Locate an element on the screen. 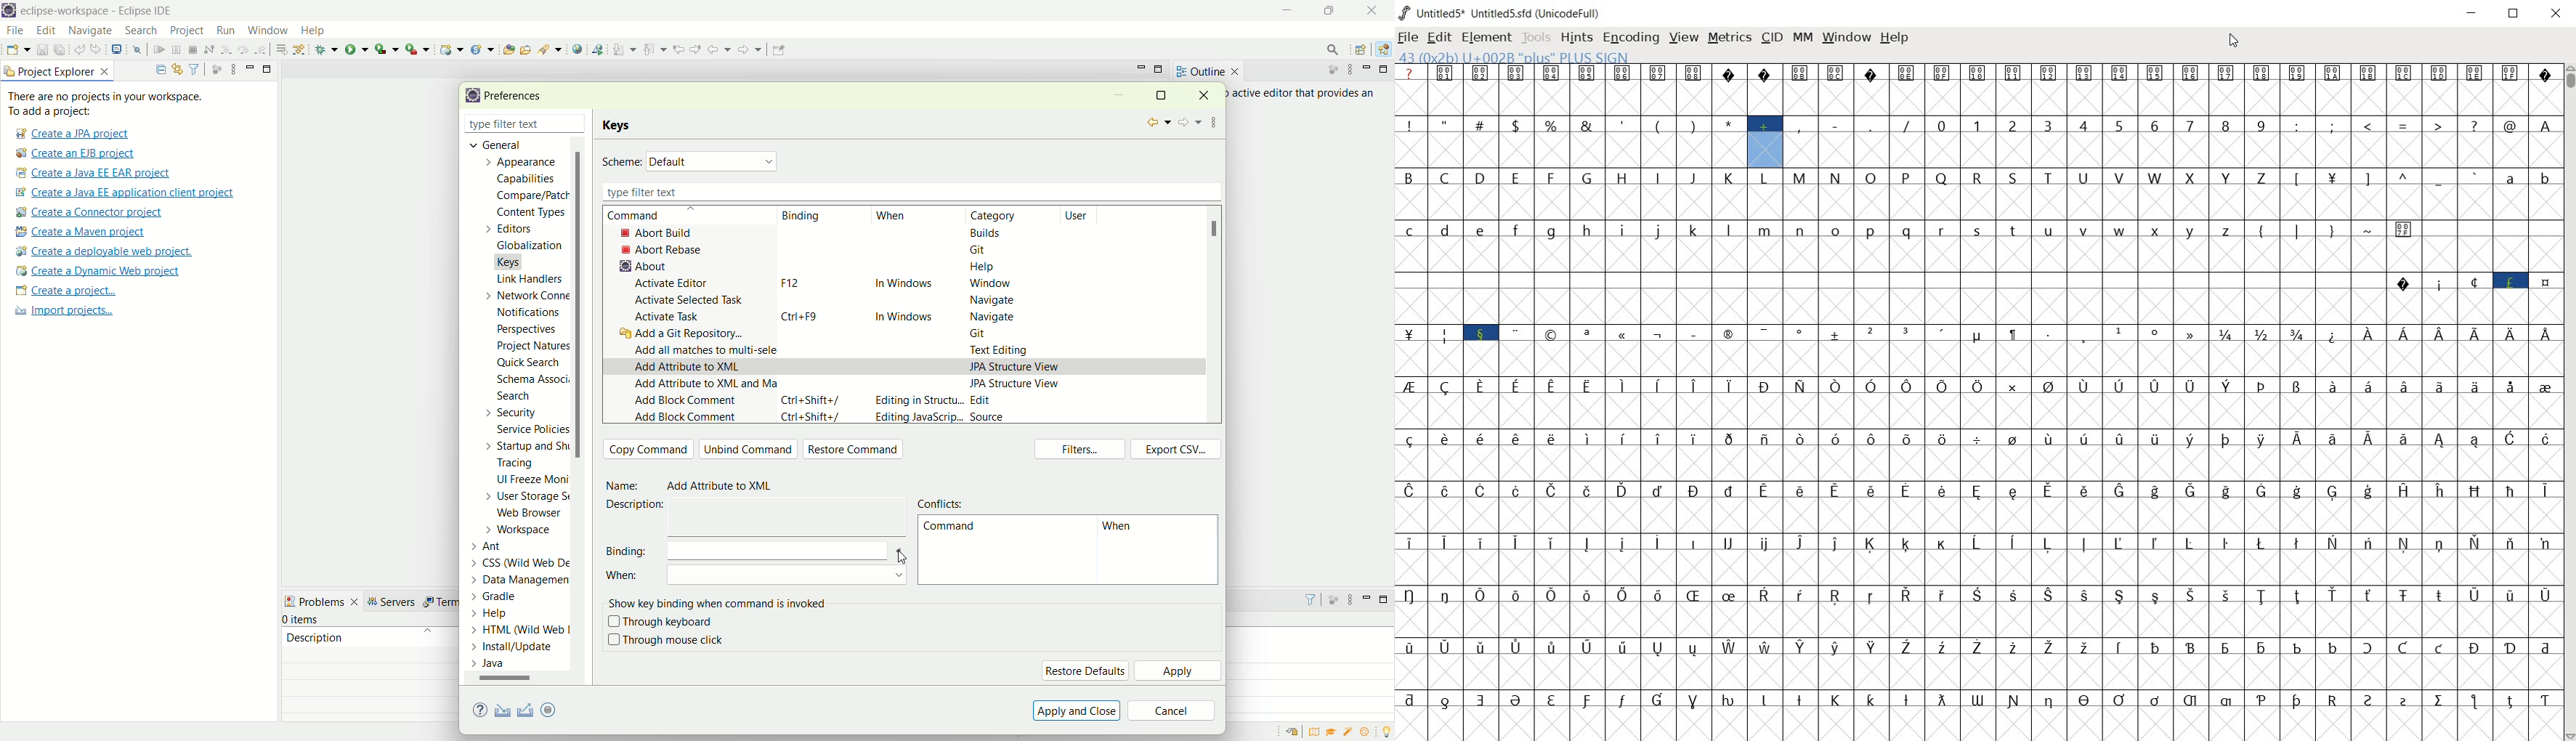  workspace is located at coordinates (522, 530).